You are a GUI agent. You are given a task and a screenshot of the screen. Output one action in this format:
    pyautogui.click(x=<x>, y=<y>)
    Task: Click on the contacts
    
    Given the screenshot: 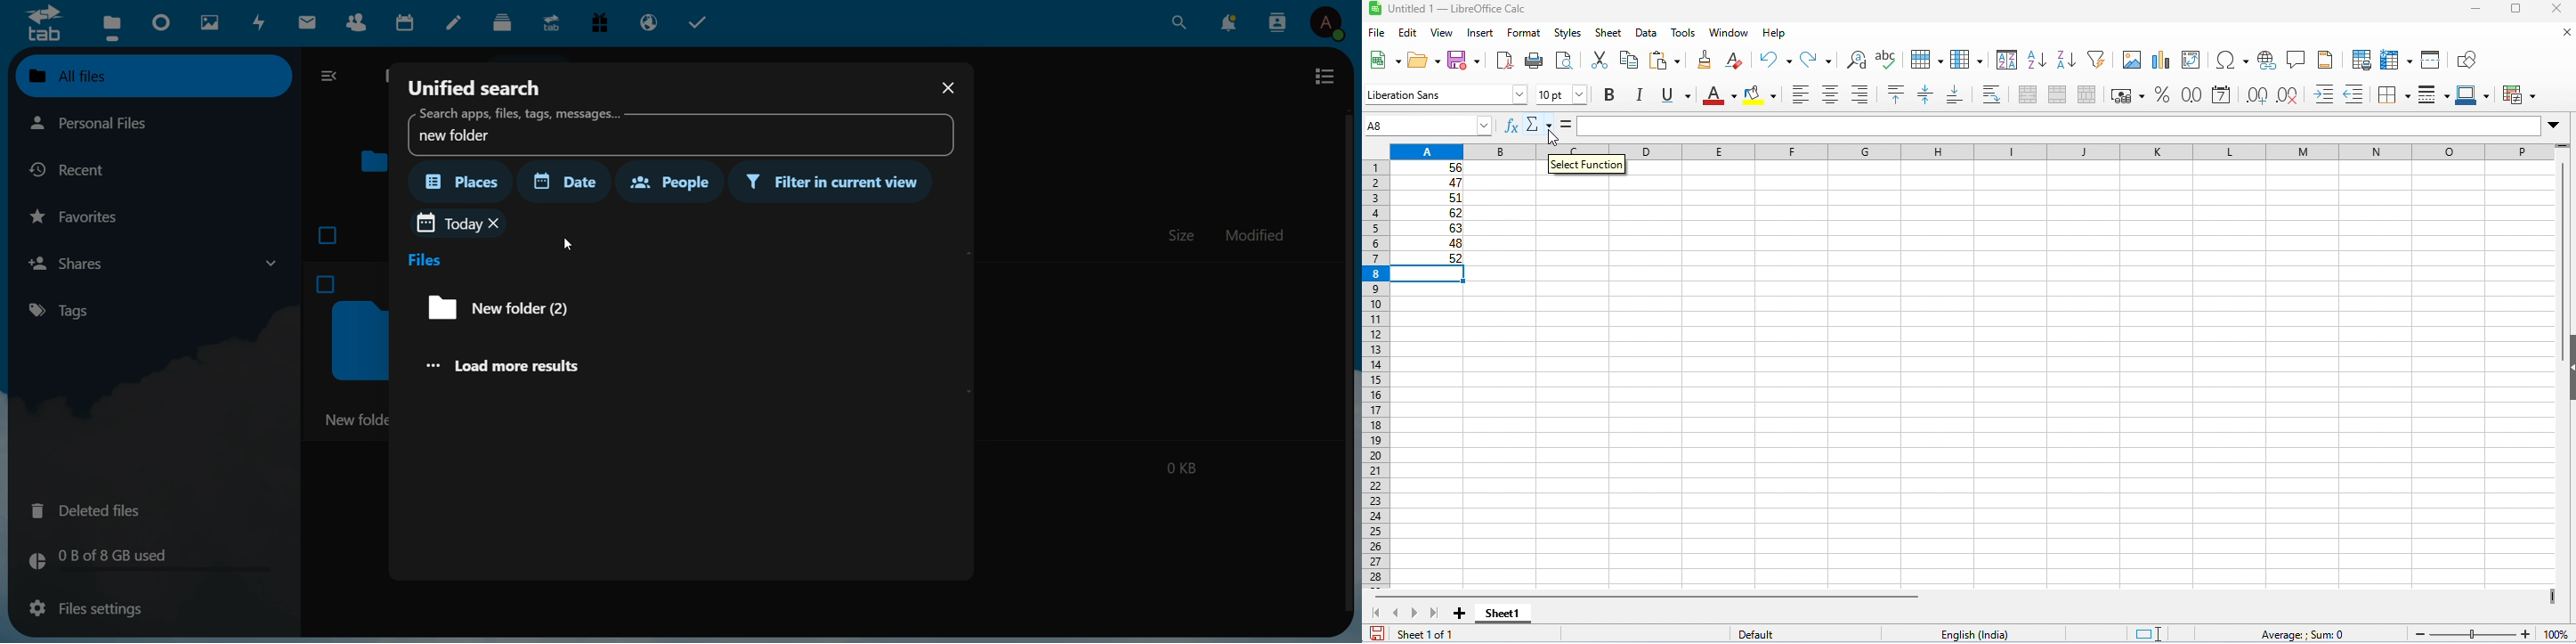 What is the action you would take?
    pyautogui.click(x=1278, y=22)
    